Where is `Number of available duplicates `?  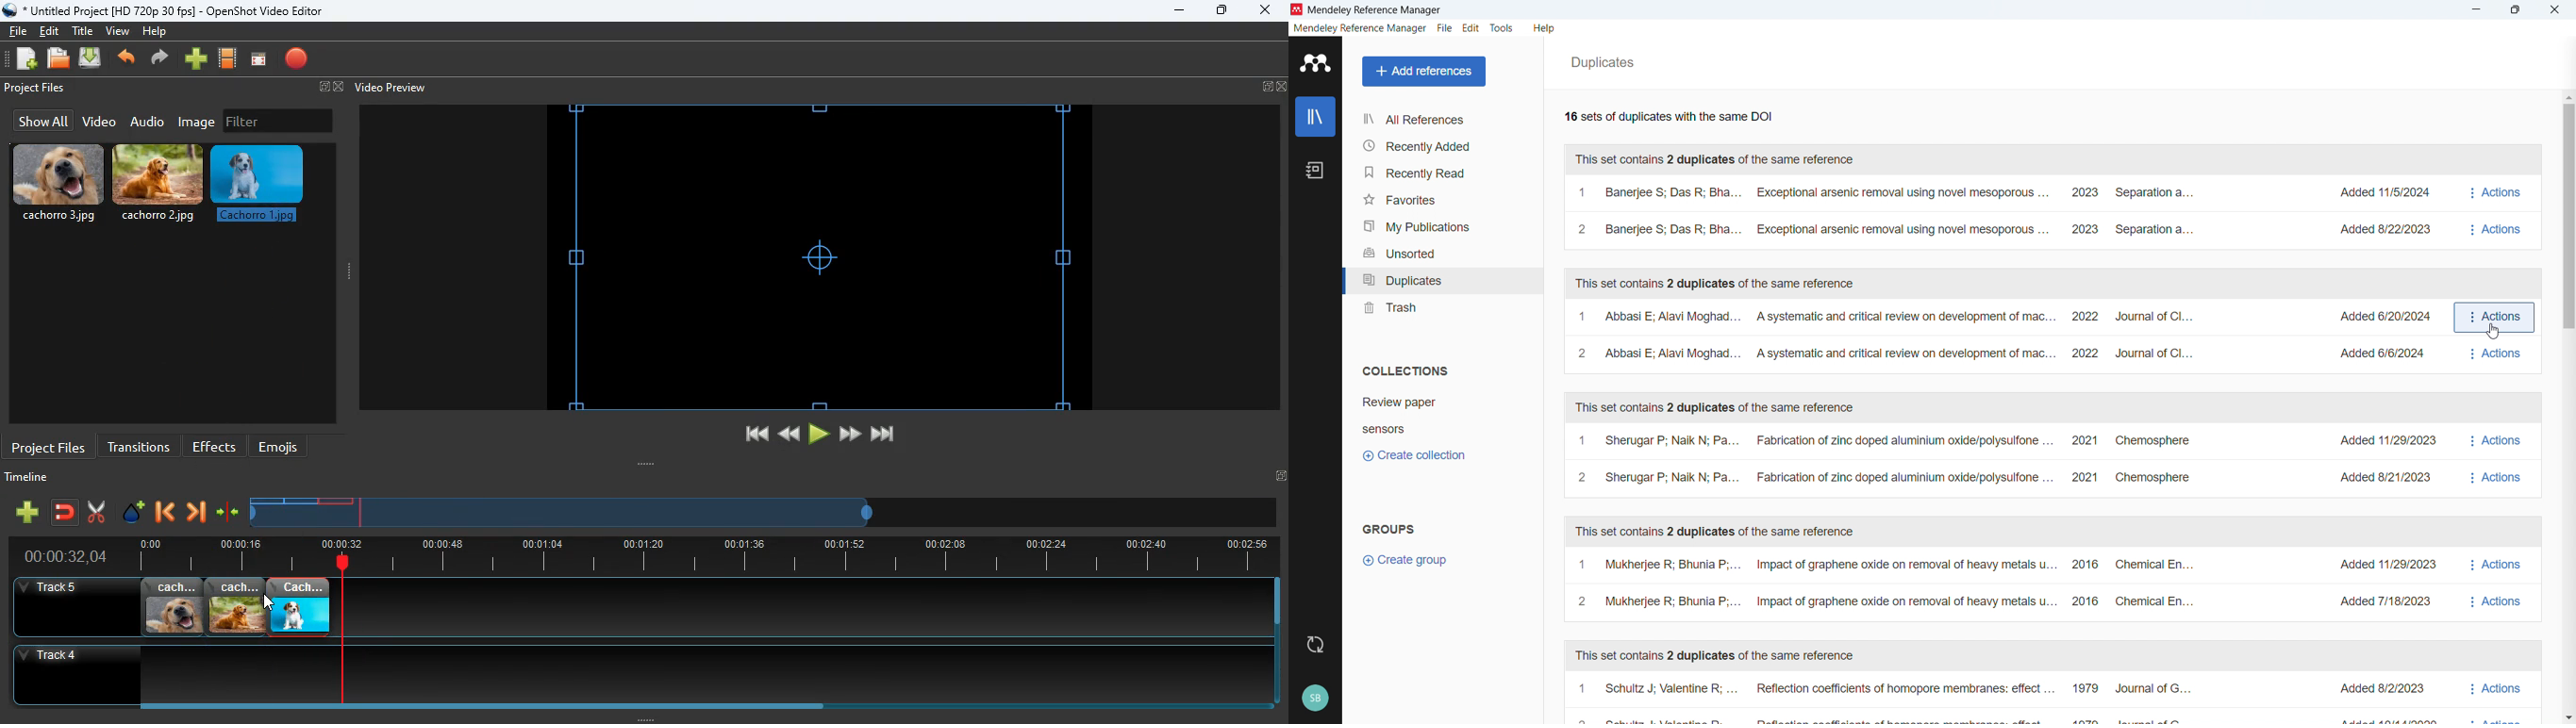 Number of available duplicates  is located at coordinates (1669, 118).